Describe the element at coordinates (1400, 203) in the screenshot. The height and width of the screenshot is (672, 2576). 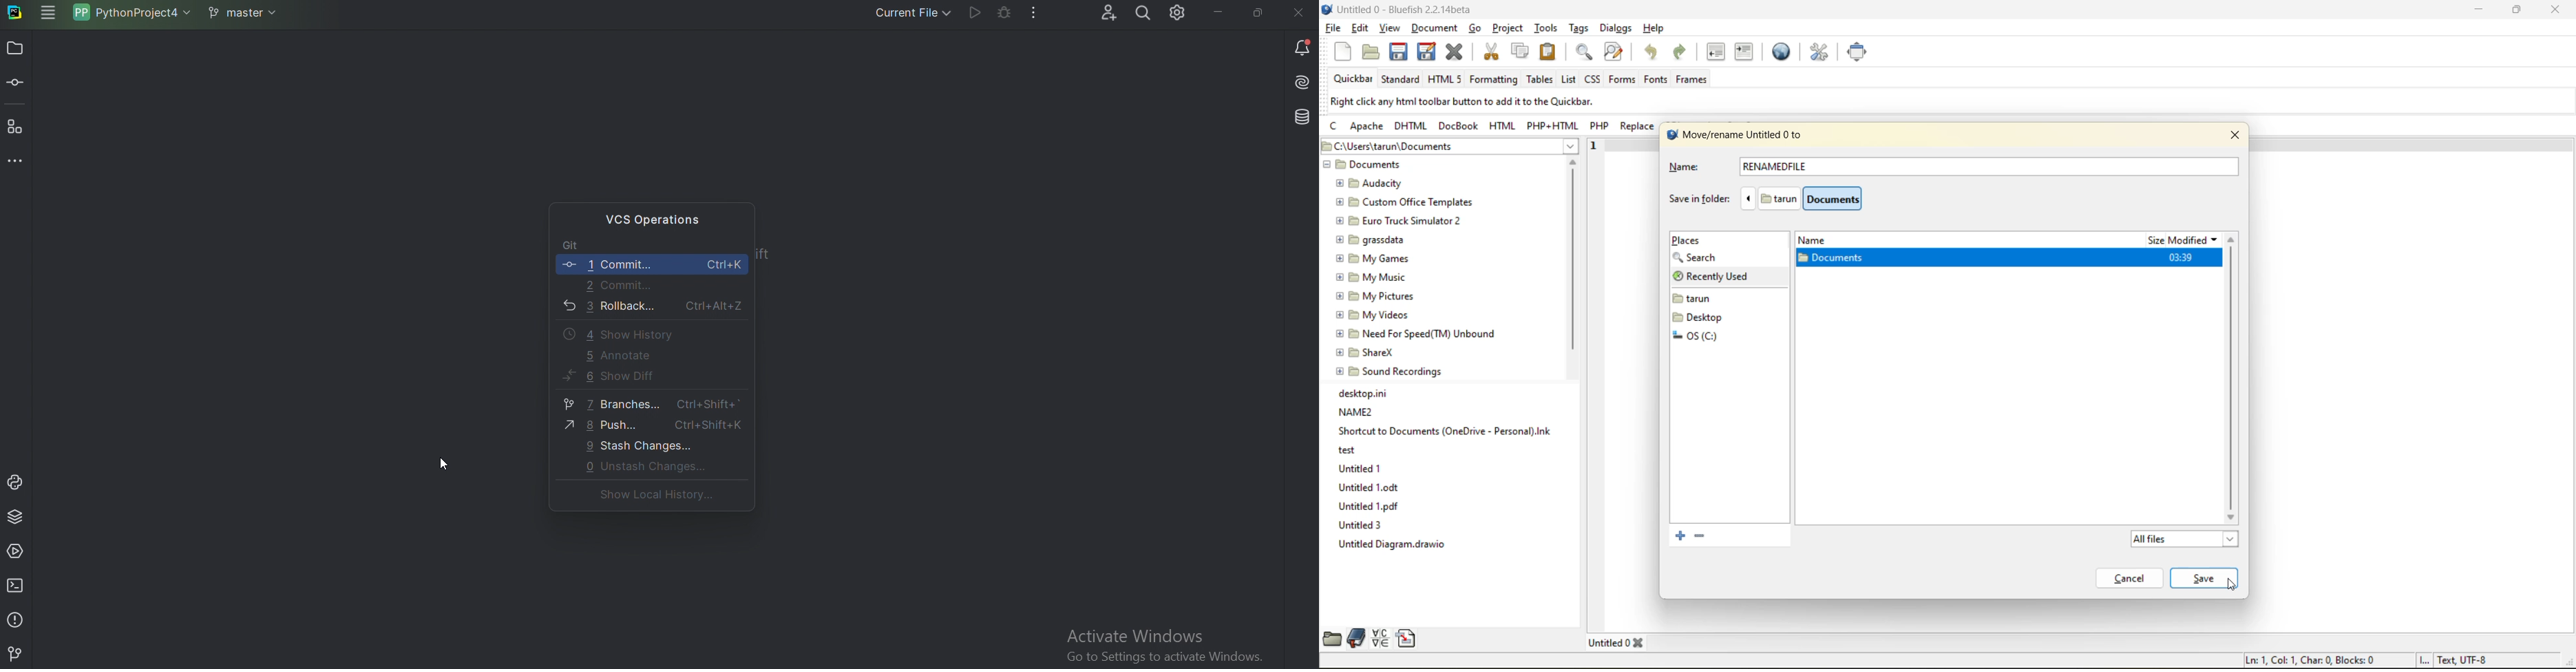
I see `Custom Office Templates` at that location.